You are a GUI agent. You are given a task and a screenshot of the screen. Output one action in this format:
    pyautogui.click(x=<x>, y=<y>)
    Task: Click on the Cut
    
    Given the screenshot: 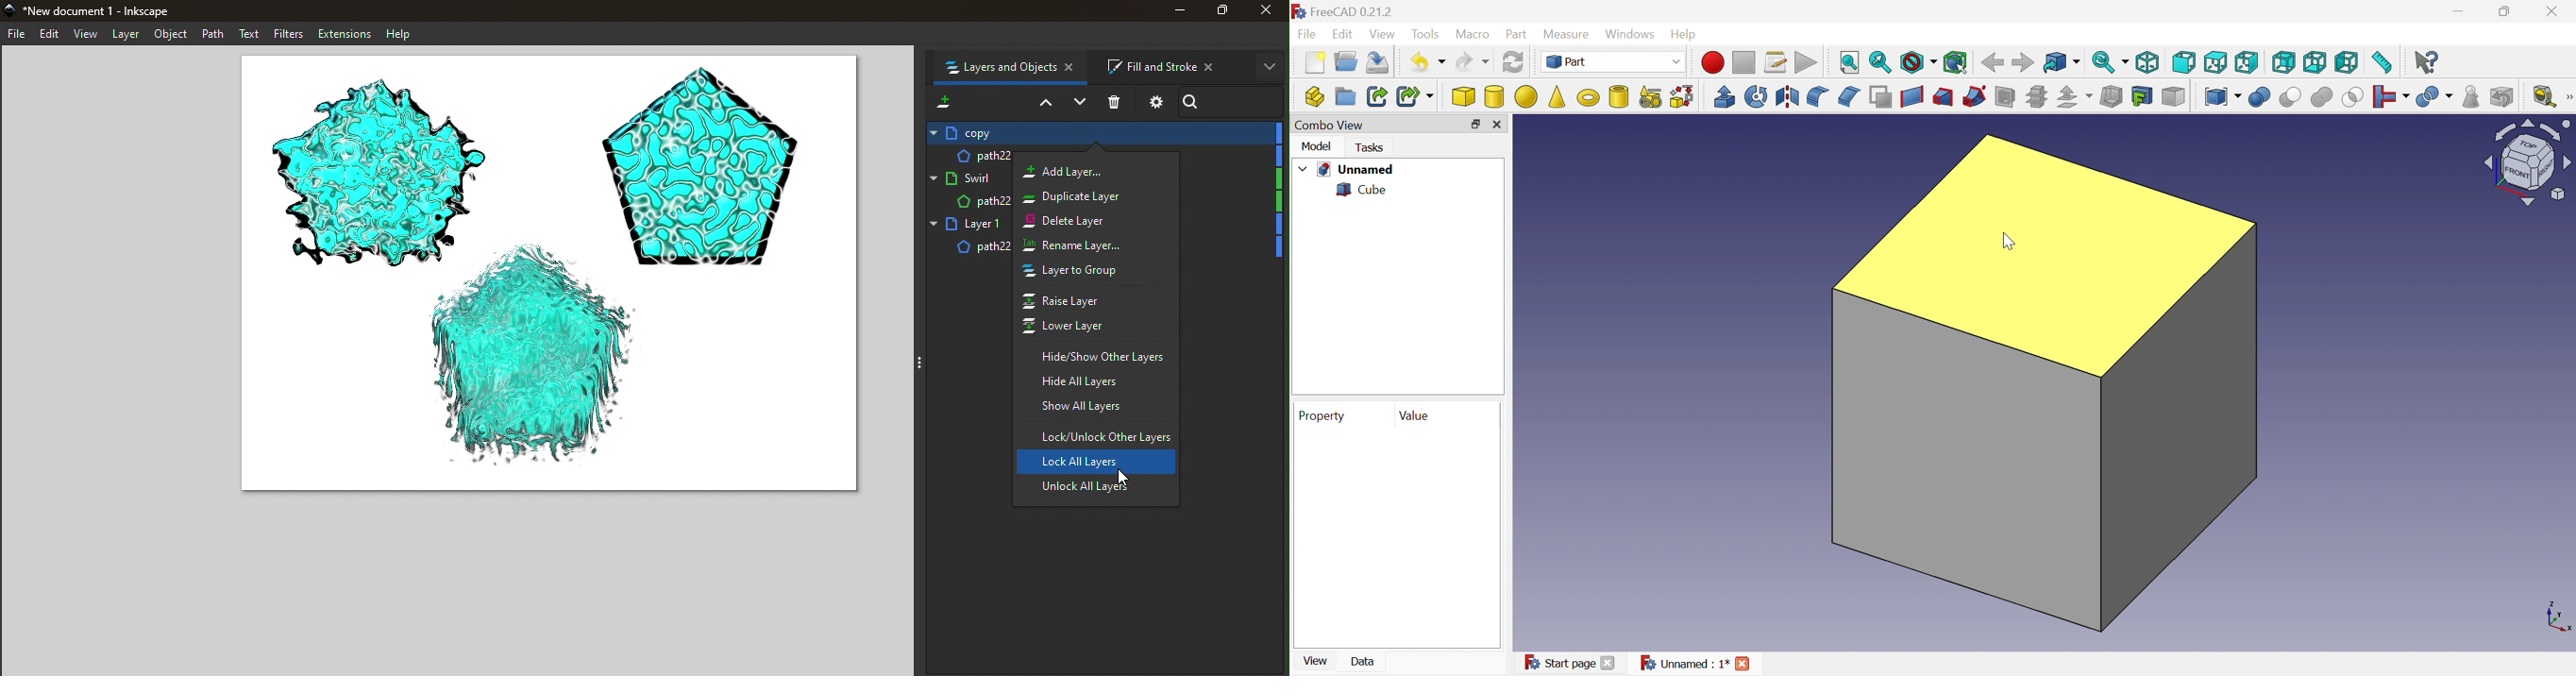 What is the action you would take?
    pyautogui.click(x=2293, y=98)
    